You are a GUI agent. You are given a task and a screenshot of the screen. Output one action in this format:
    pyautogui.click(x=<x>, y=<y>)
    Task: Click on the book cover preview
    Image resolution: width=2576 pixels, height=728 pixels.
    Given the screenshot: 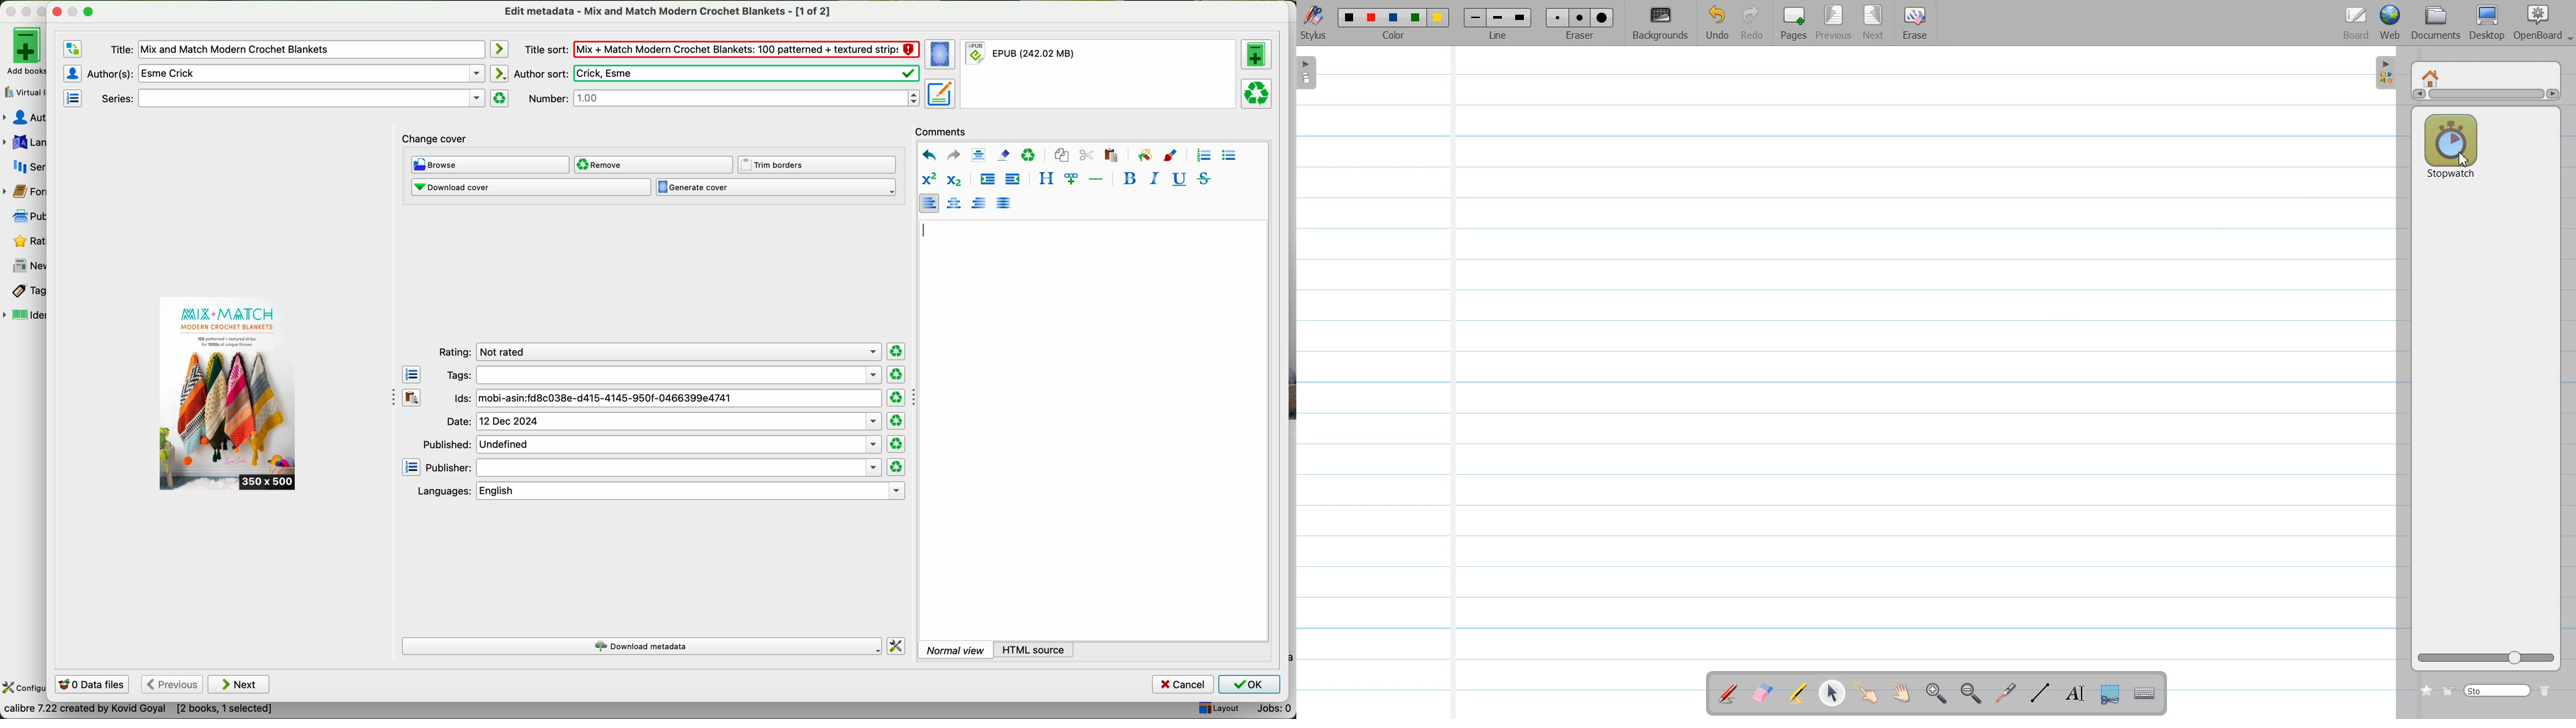 What is the action you would take?
    pyautogui.click(x=228, y=394)
    